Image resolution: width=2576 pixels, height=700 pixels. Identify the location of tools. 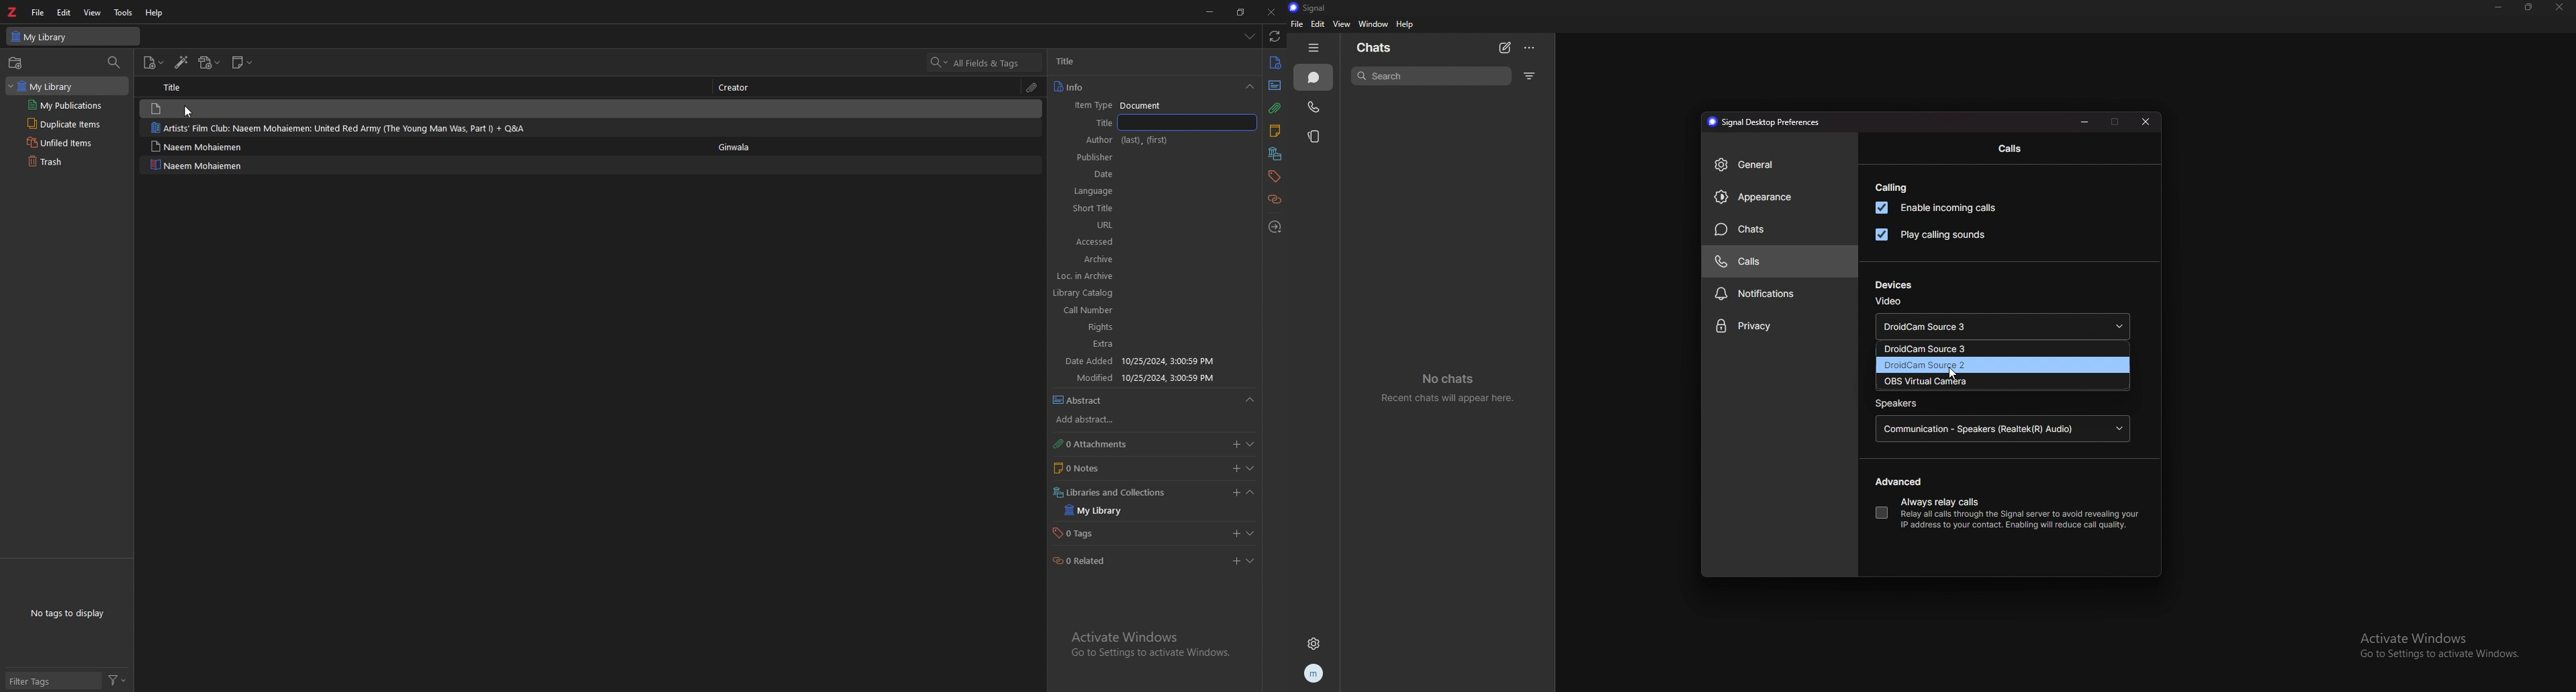
(124, 12).